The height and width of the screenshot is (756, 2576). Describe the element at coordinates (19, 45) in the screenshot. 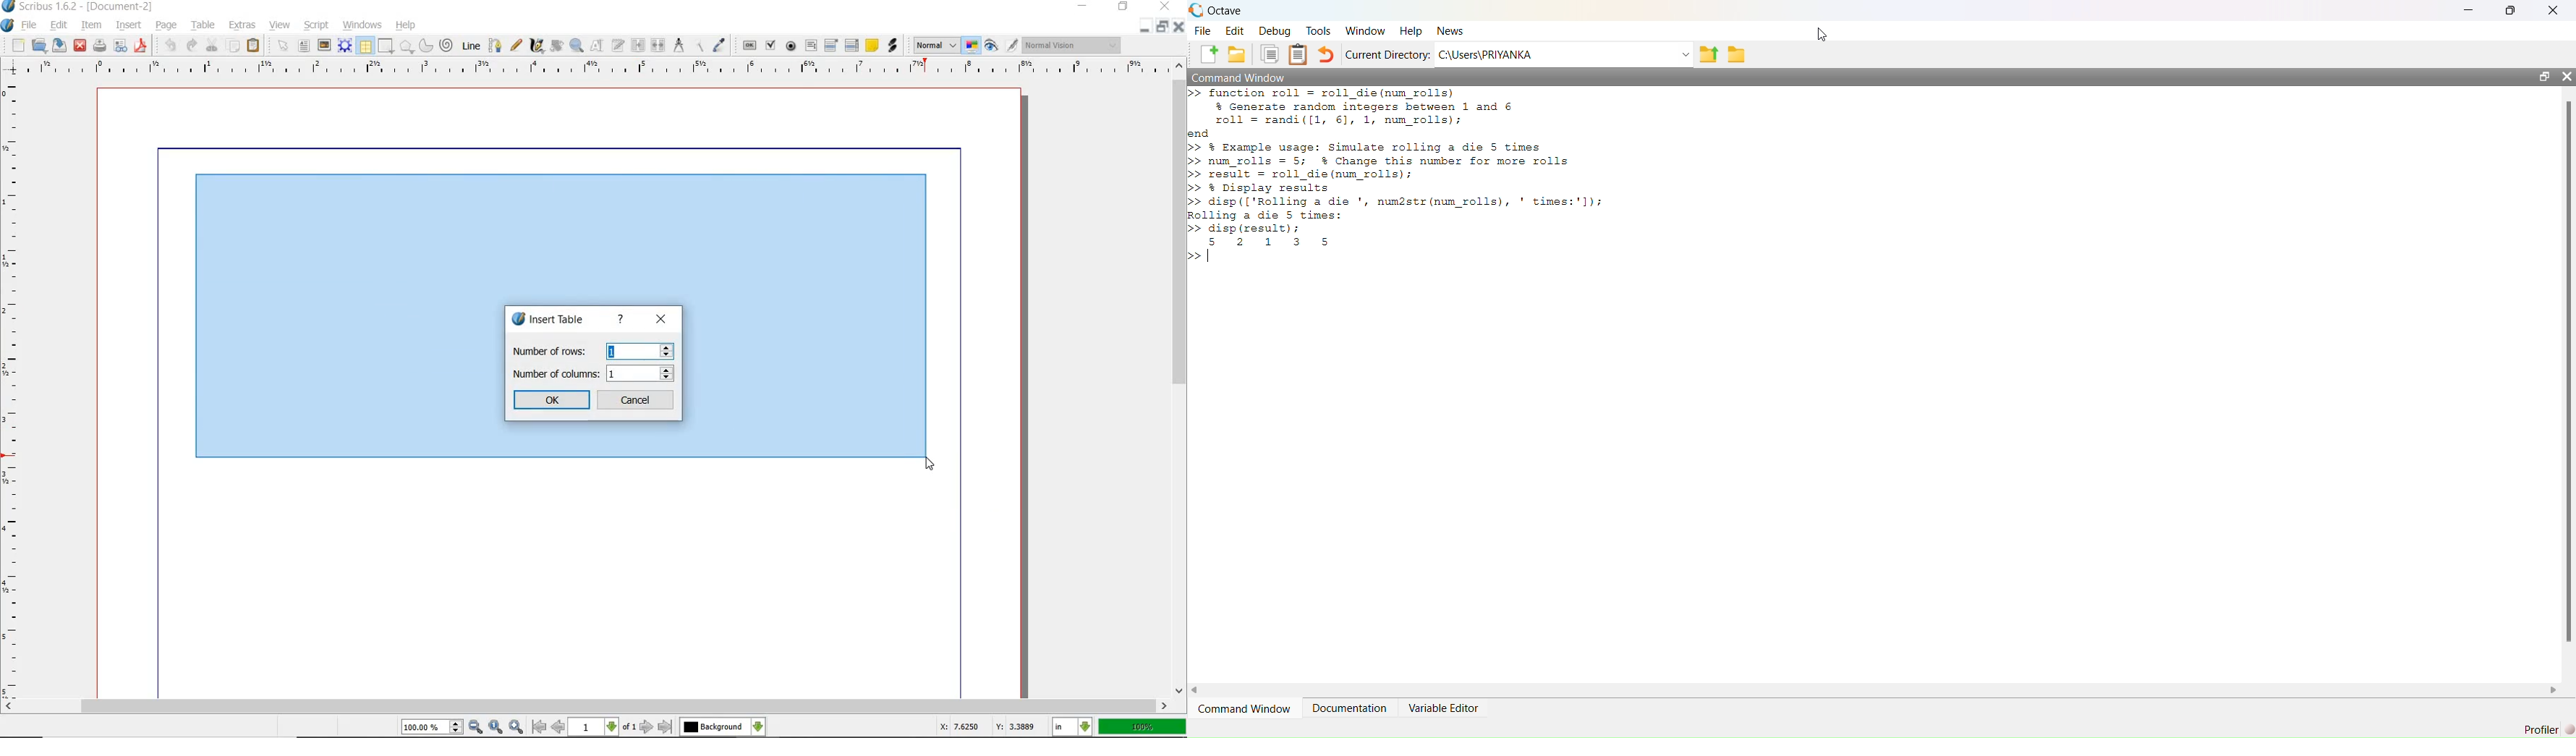

I see `new` at that location.